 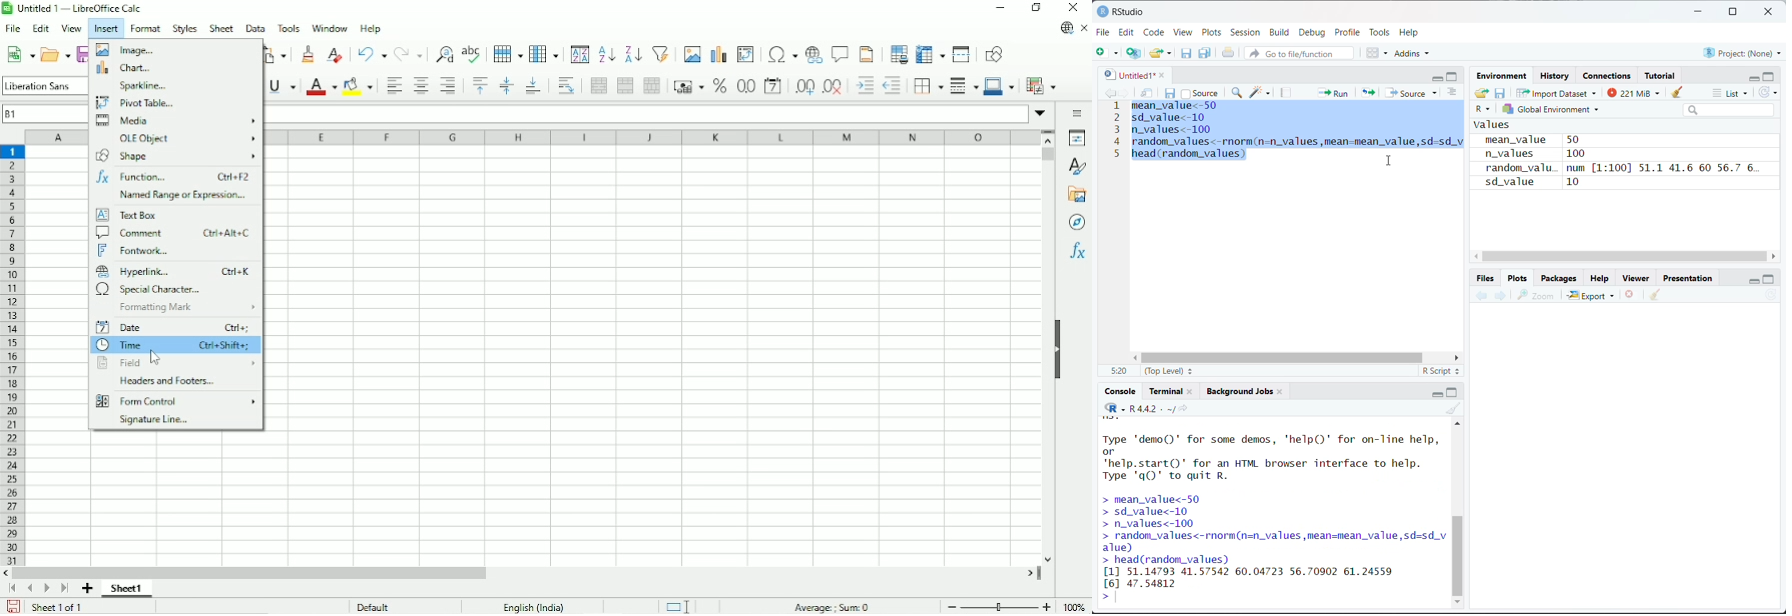 What do you see at coordinates (1457, 553) in the screenshot?
I see `vertical scroll bar` at bounding box center [1457, 553].